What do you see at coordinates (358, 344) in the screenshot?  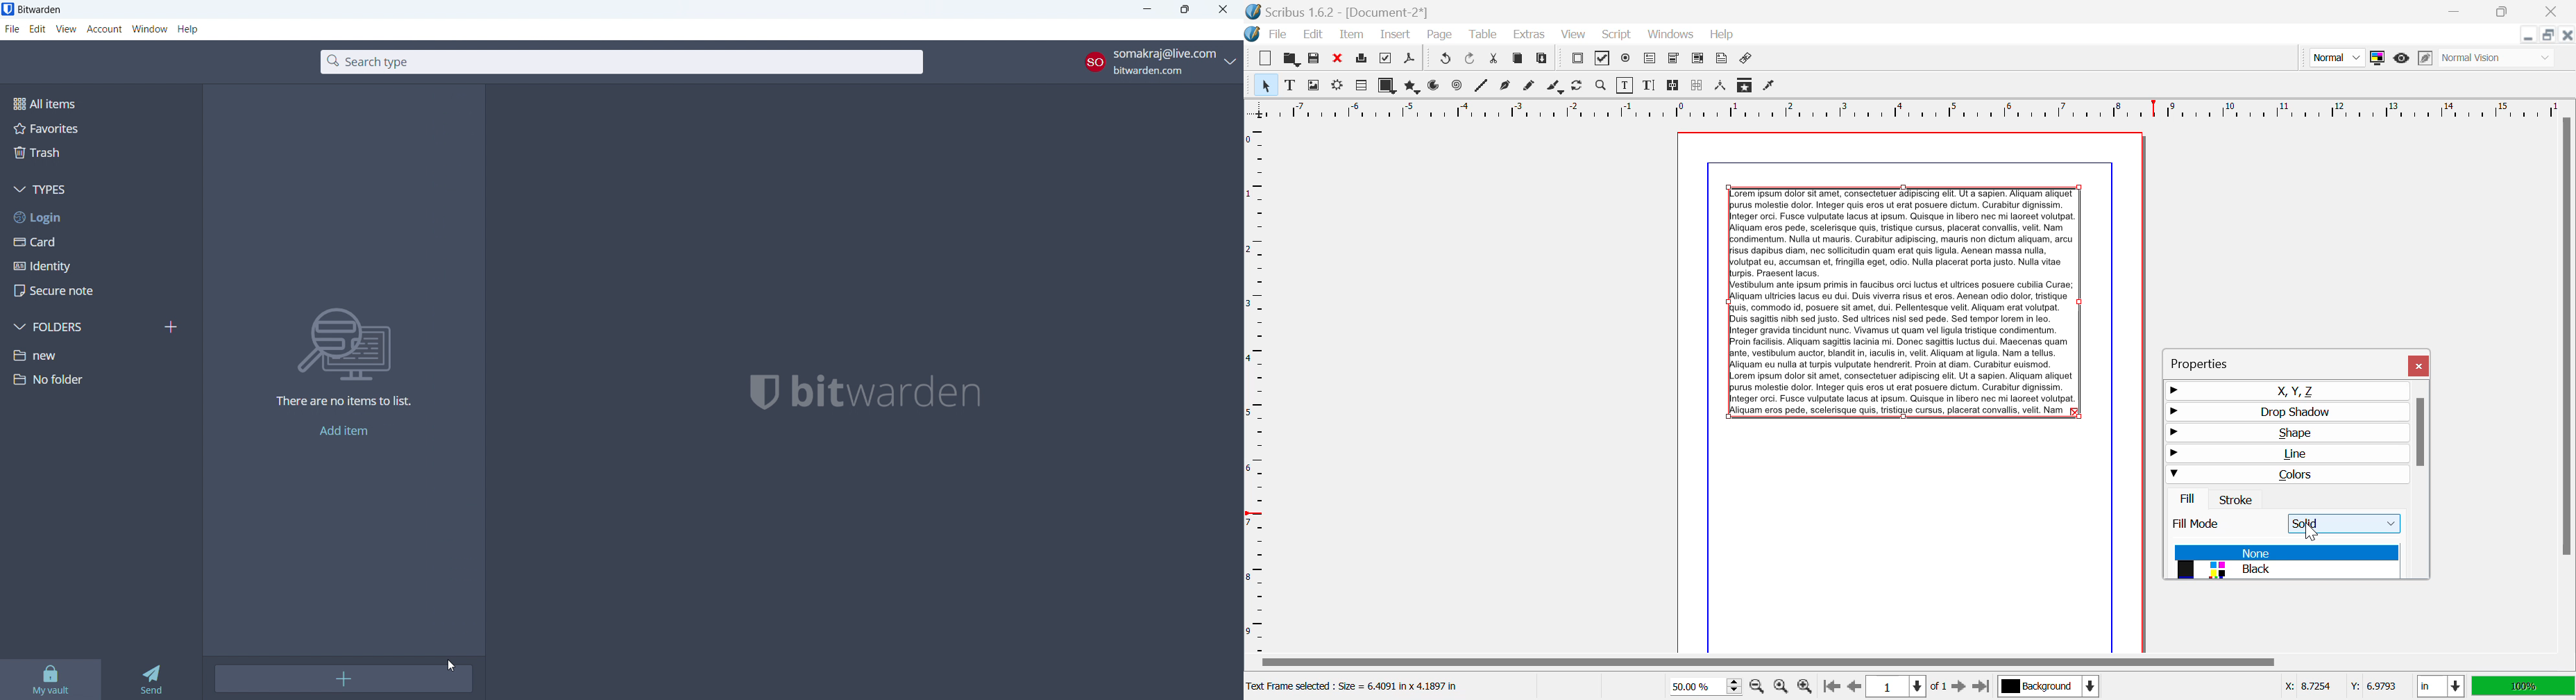 I see `searching for file vector icon` at bounding box center [358, 344].